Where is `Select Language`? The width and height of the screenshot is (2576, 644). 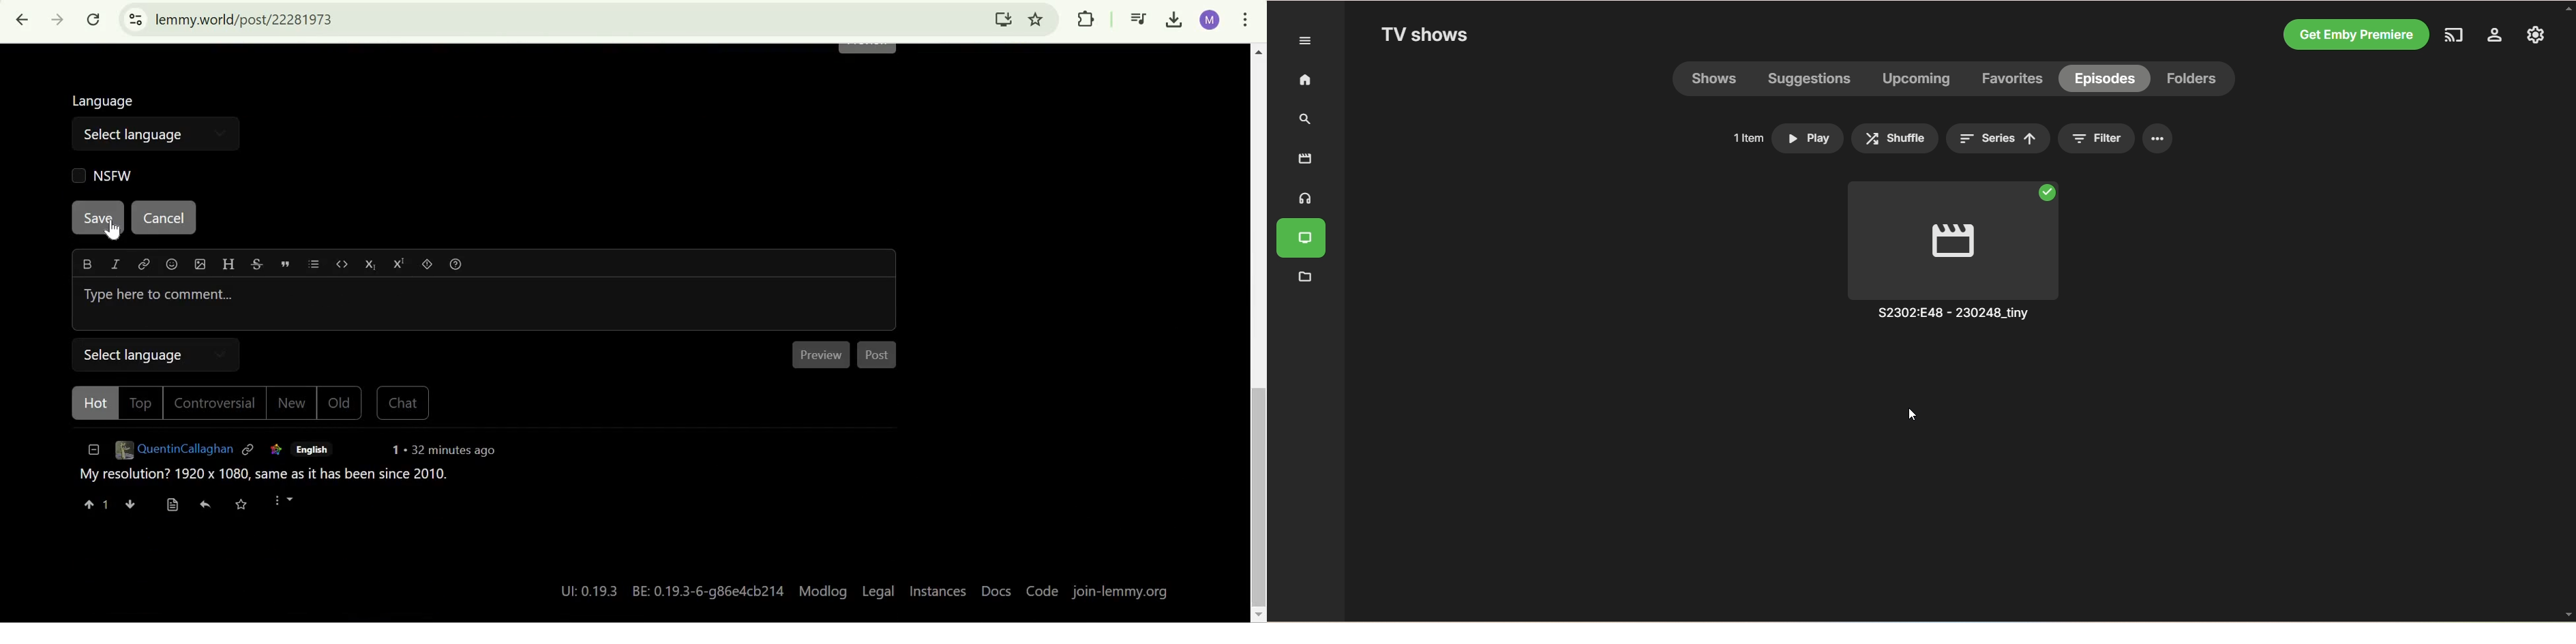
Select Language is located at coordinates (158, 354).